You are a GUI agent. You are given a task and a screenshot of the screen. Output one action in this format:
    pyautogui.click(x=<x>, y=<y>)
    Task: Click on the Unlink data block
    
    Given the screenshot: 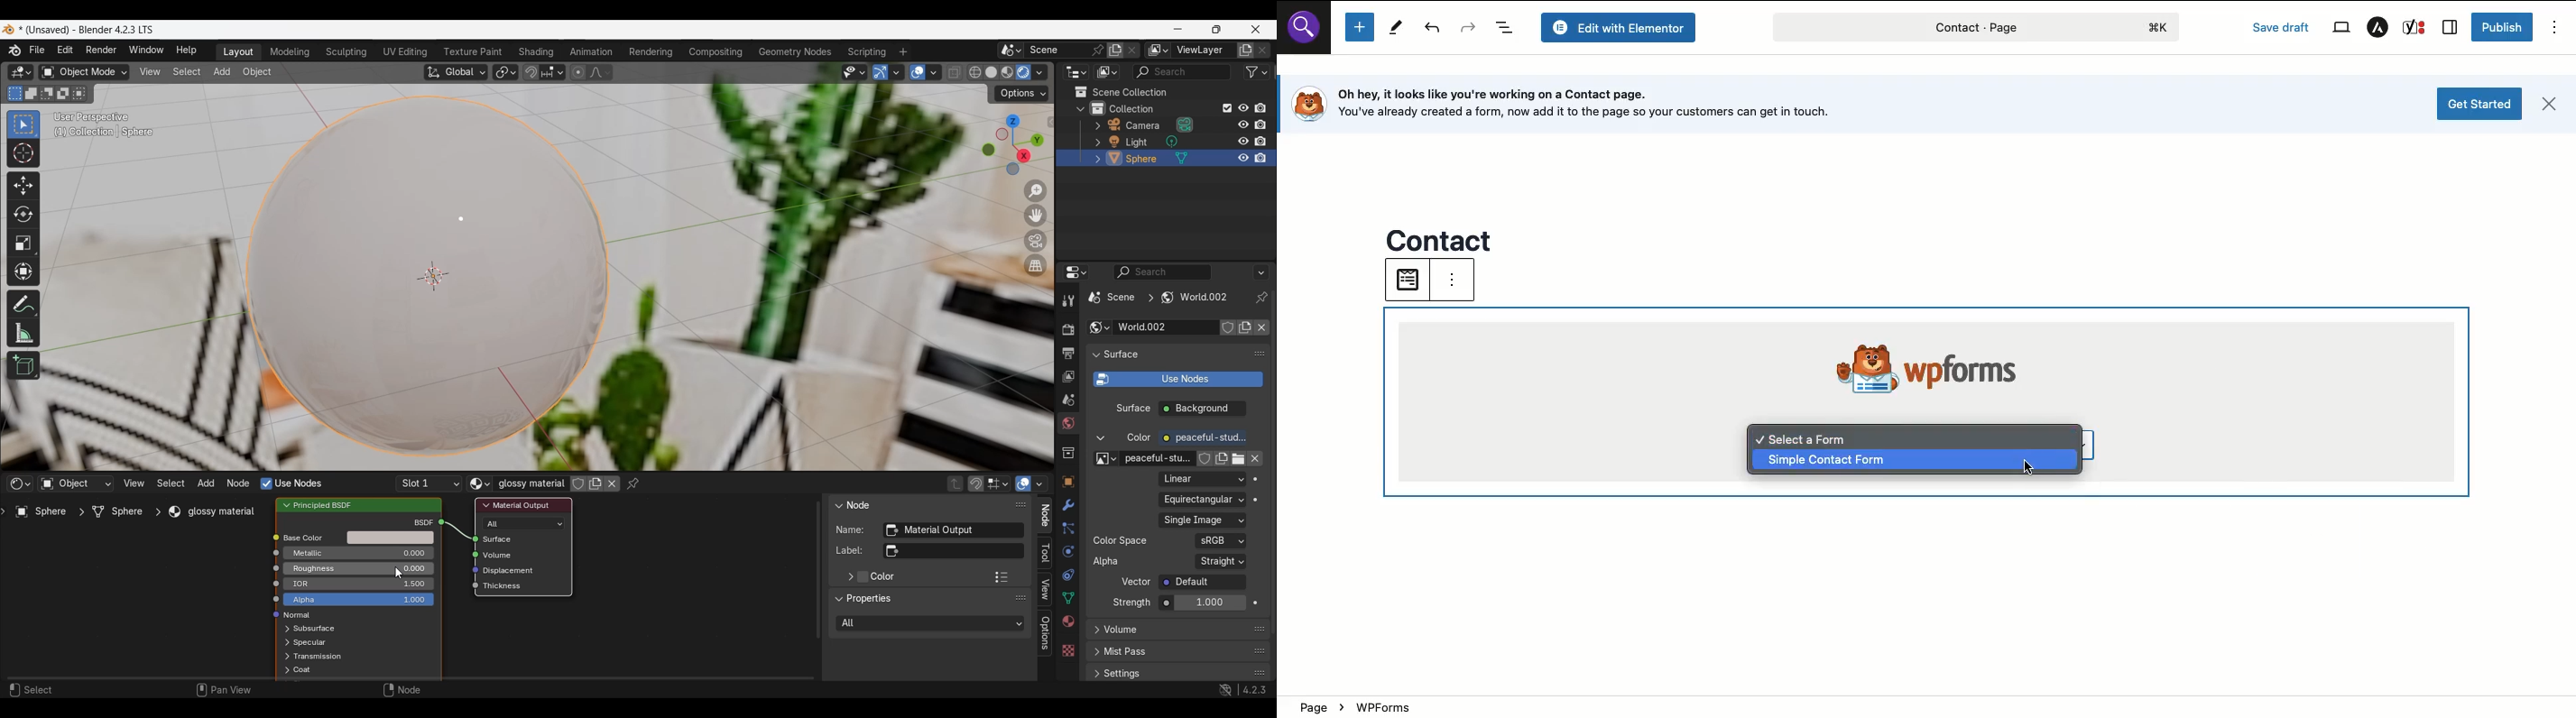 What is the action you would take?
    pyautogui.click(x=612, y=483)
    